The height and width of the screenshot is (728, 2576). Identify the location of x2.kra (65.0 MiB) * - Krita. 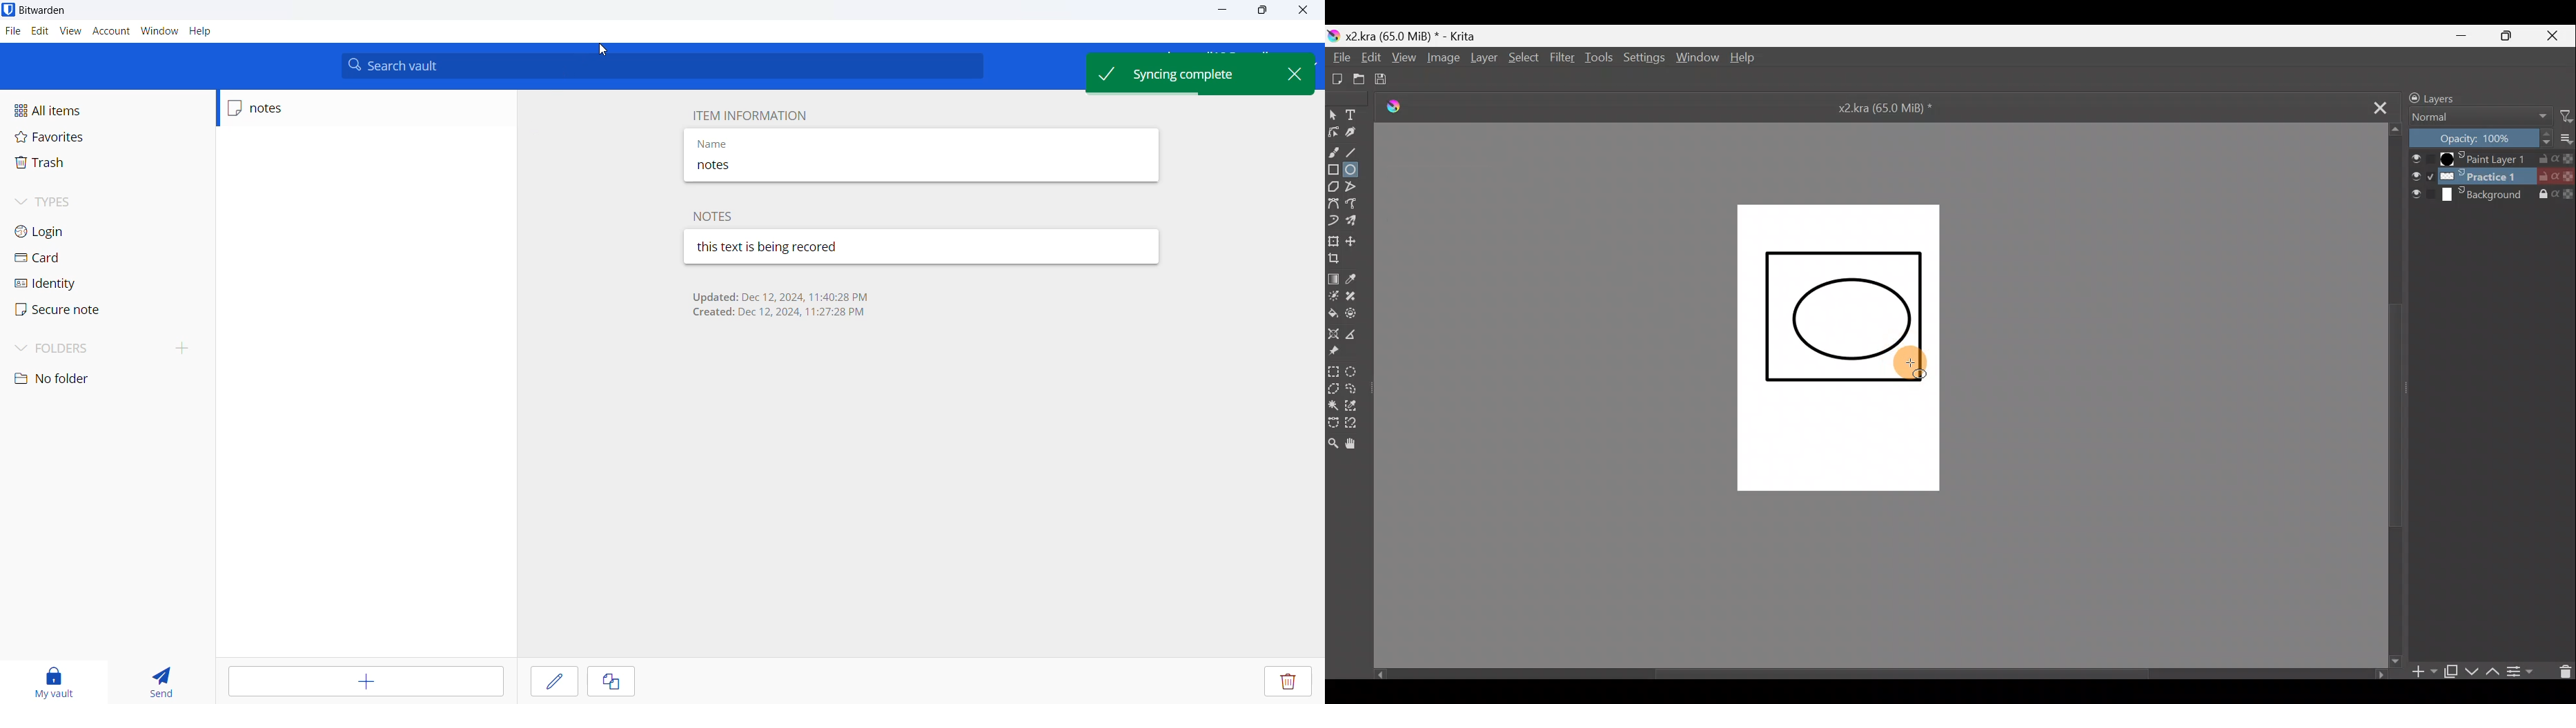
(1418, 34).